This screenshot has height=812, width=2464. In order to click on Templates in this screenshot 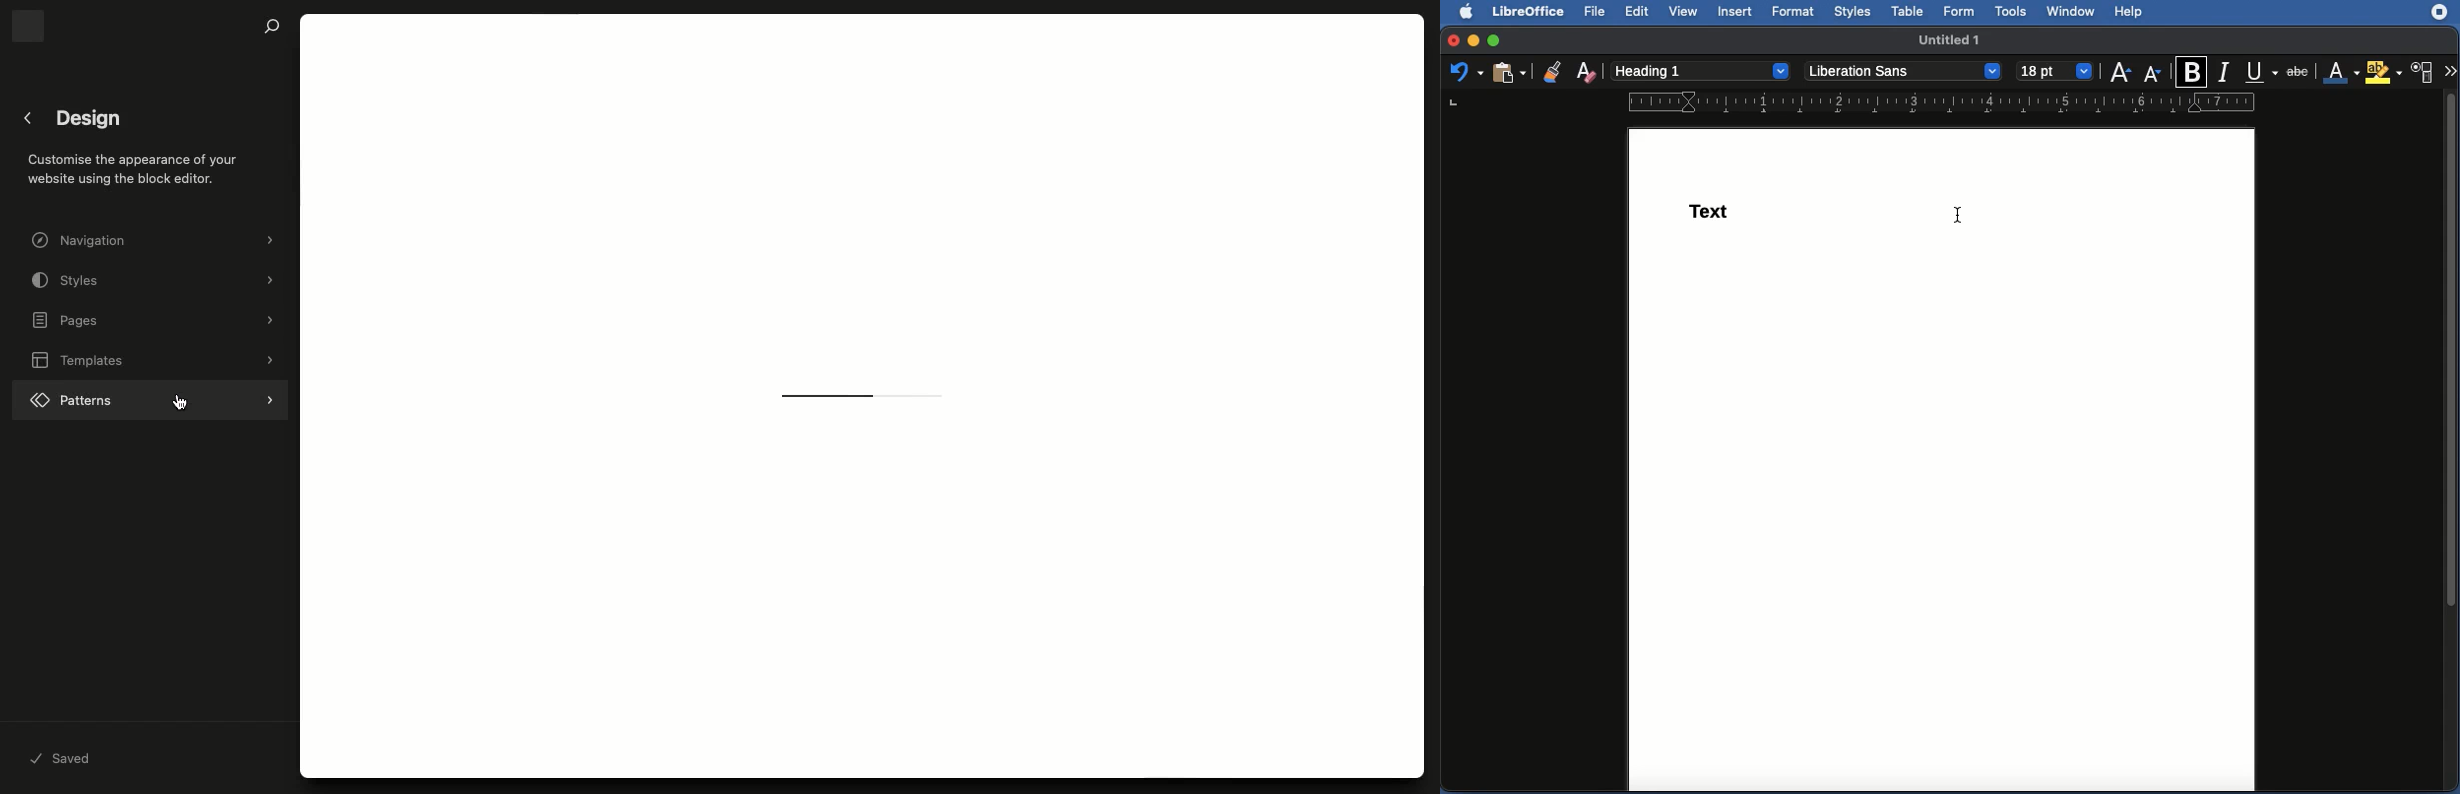, I will do `click(155, 360)`.